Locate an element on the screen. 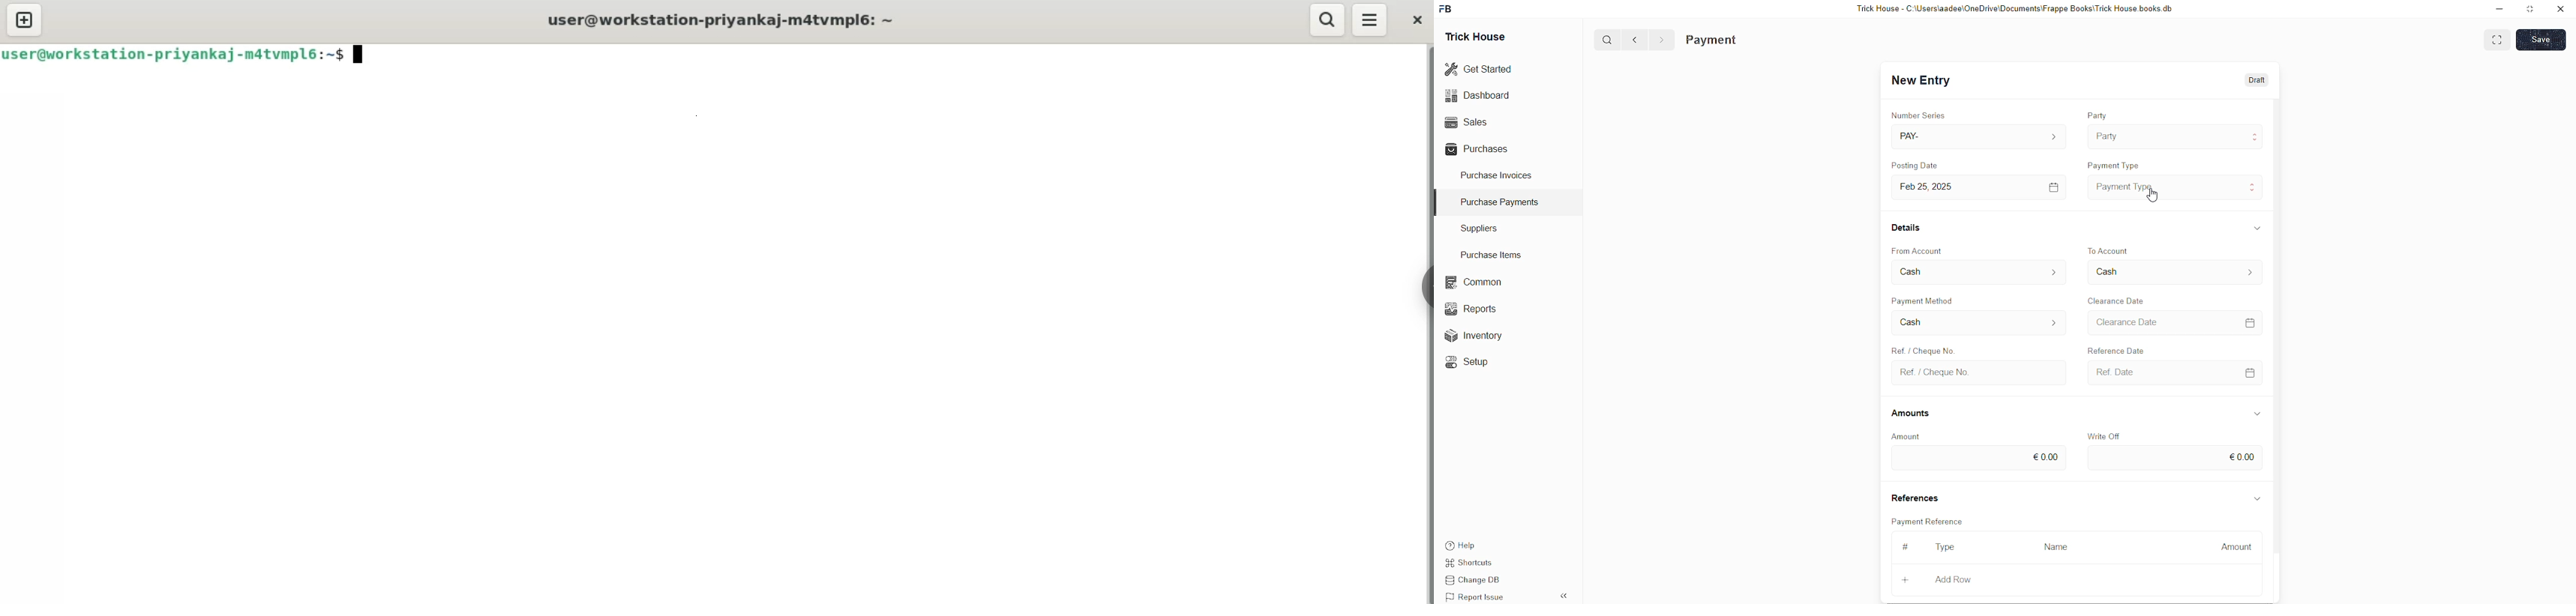 This screenshot has height=616, width=2576. Ref. / Cheque No. is located at coordinates (1935, 372).